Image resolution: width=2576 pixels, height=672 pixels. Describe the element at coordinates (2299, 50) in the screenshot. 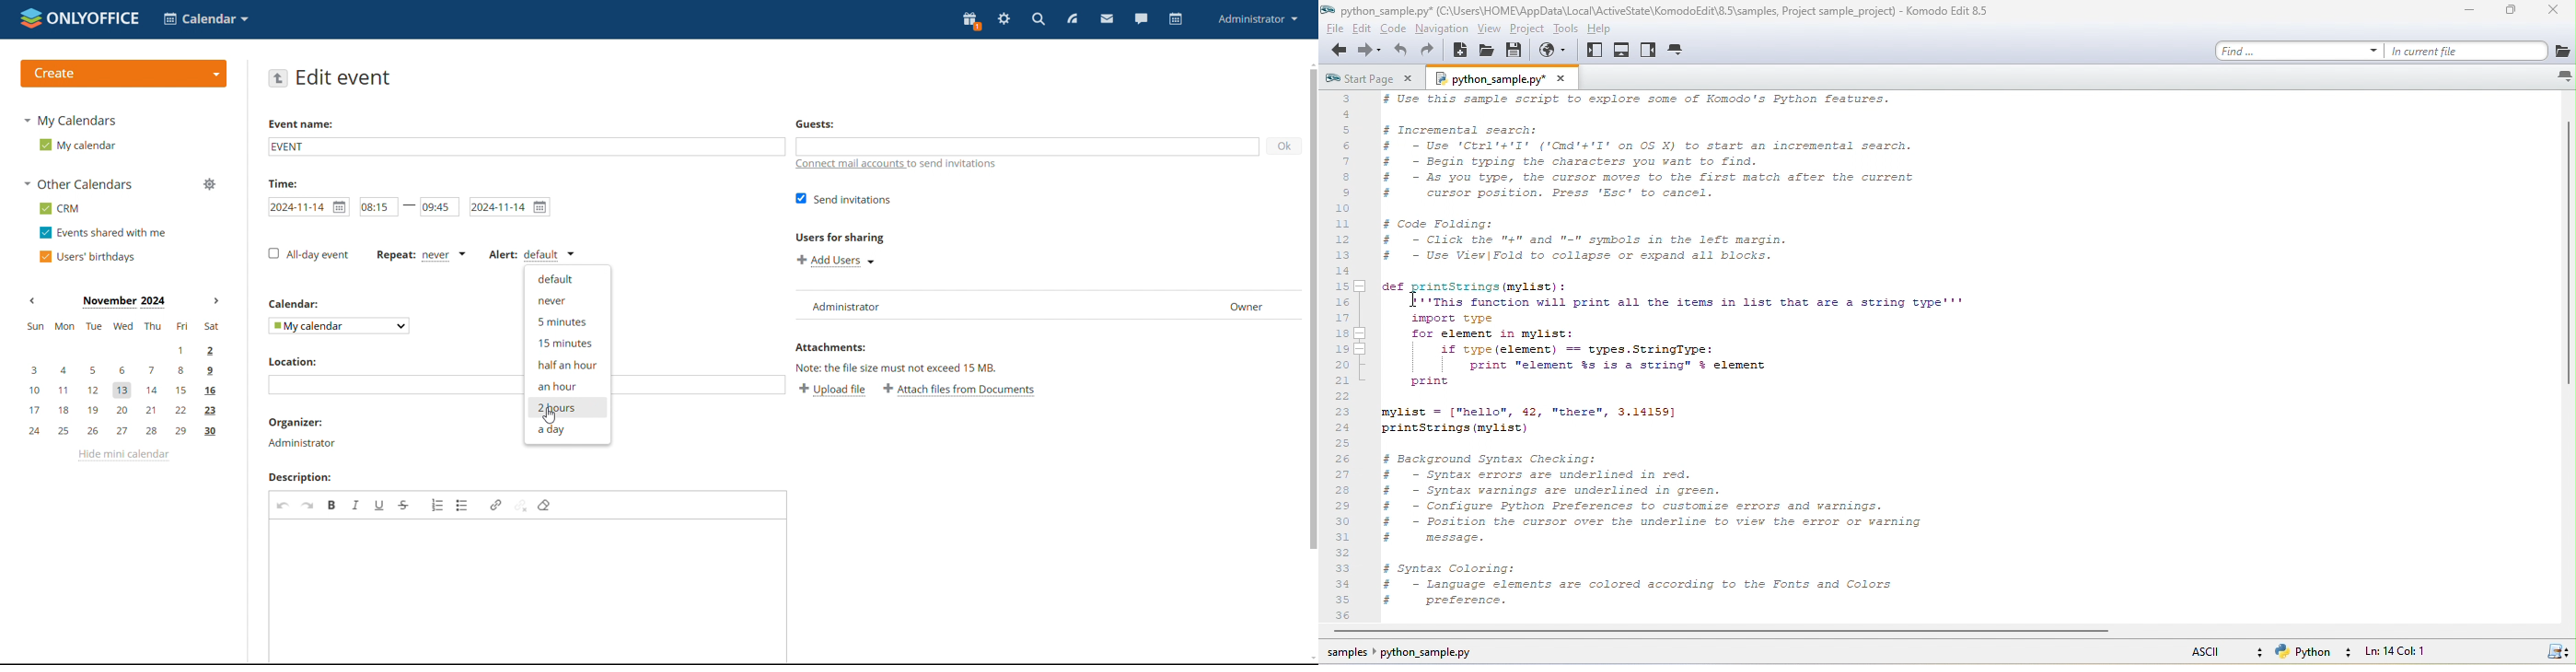

I see `find` at that location.